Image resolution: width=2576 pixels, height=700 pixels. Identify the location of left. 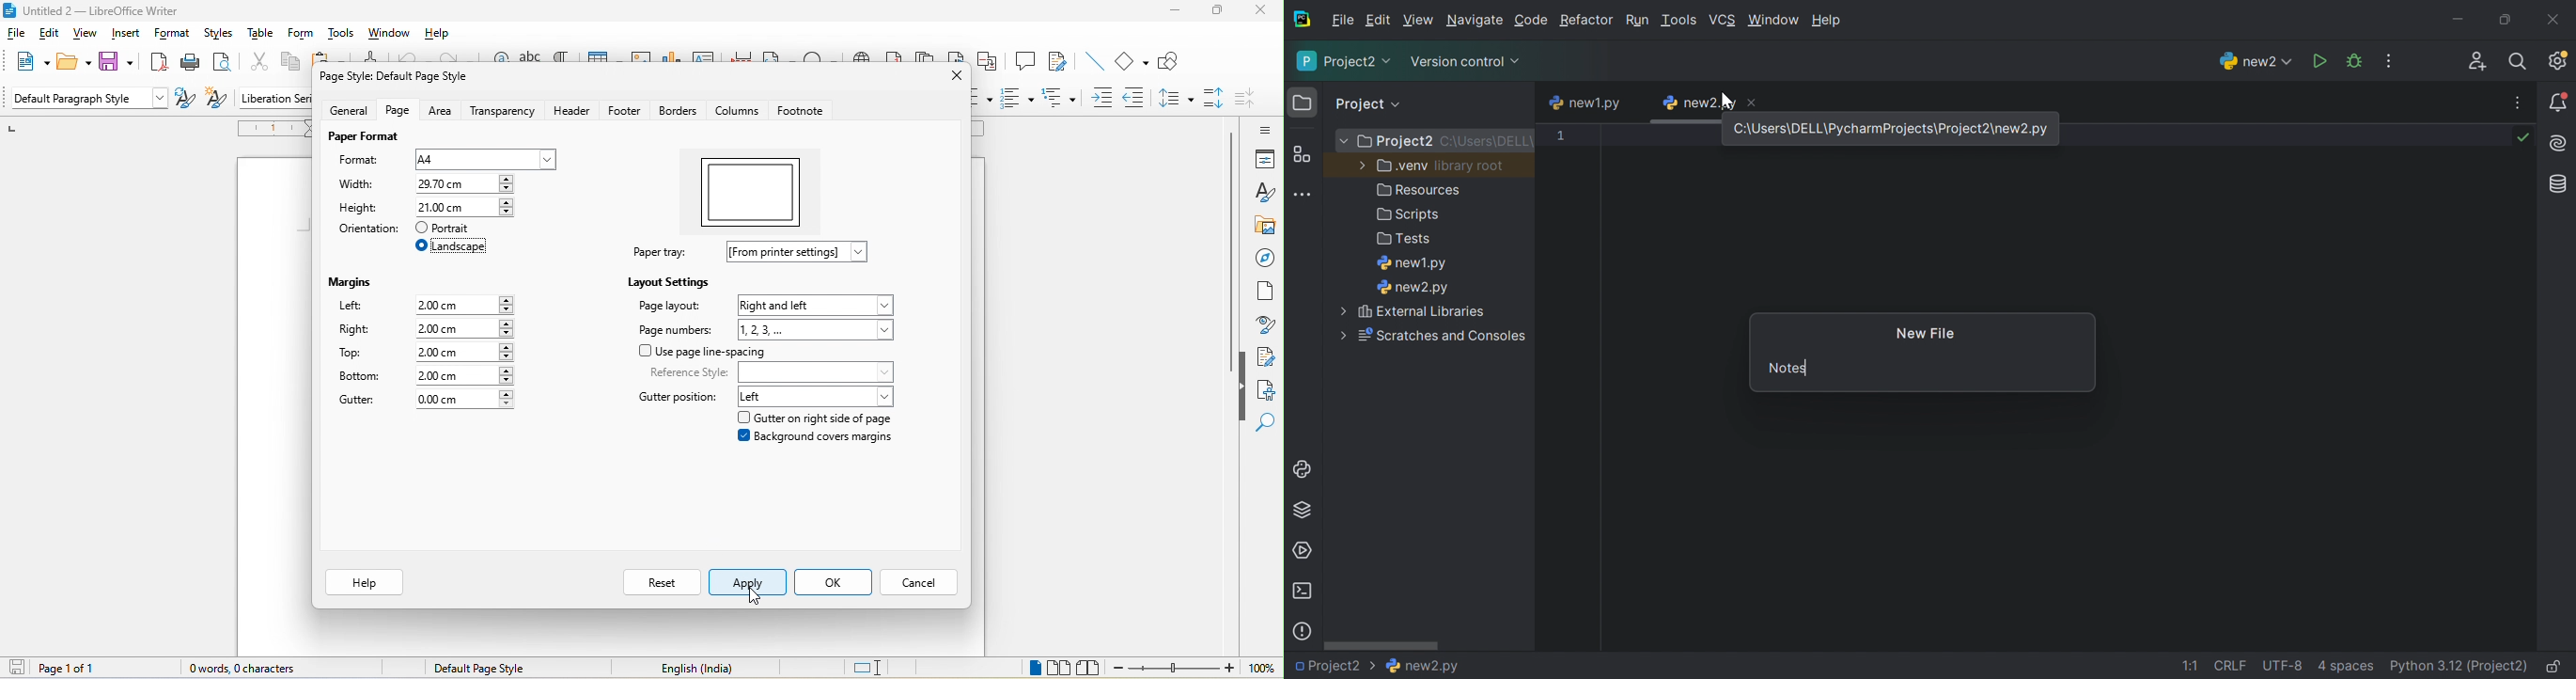
(351, 306).